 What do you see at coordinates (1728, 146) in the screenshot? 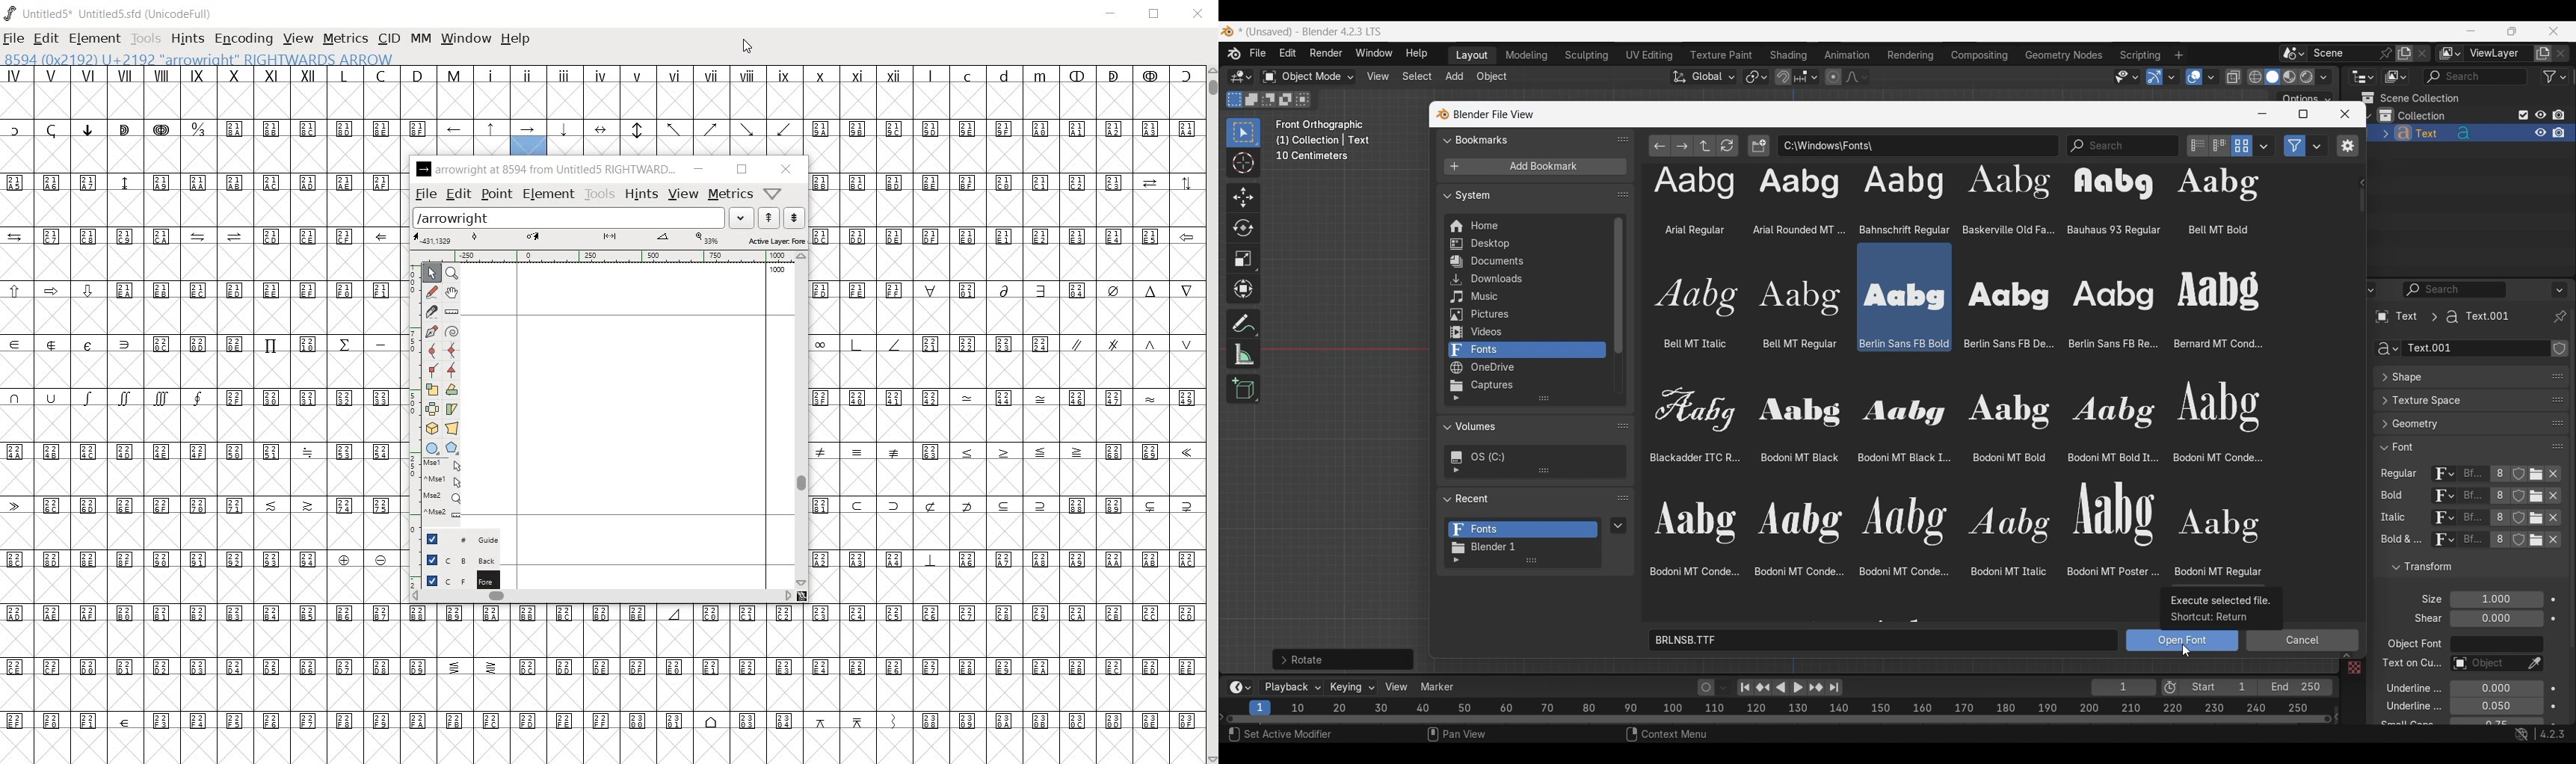
I see `Refresh file list` at bounding box center [1728, 146].